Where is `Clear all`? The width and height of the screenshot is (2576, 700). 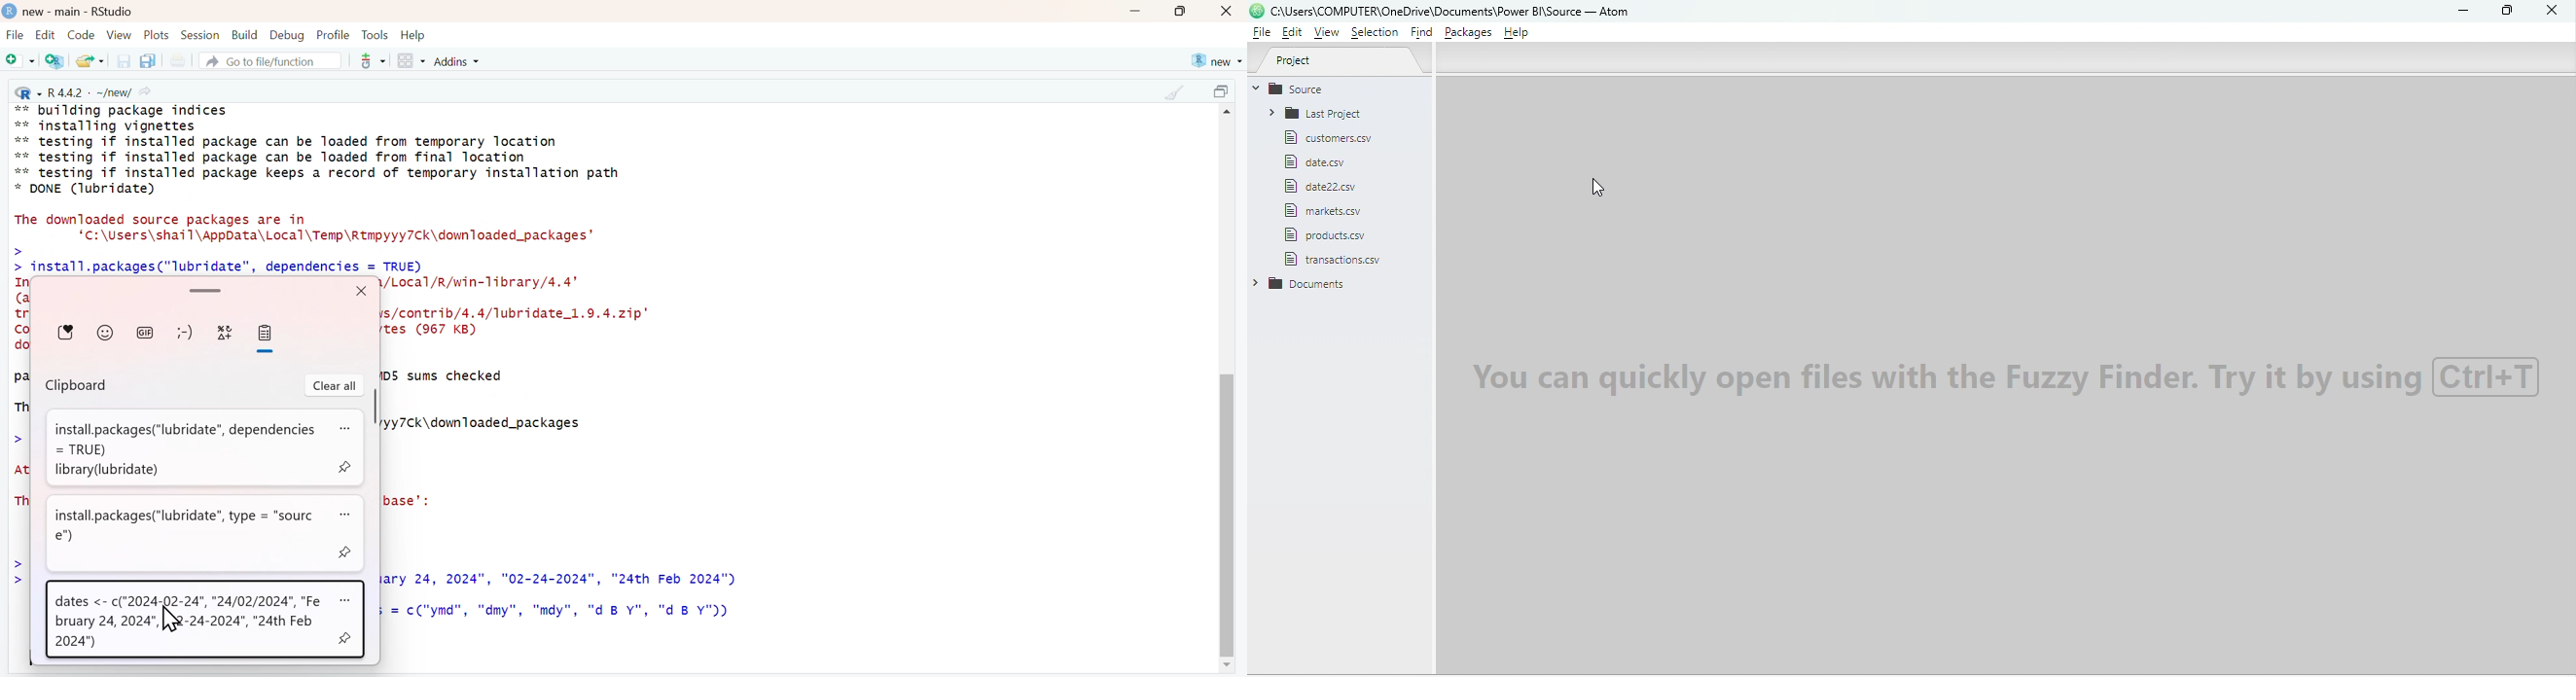
Clear all is located at coordinates (335, 386).